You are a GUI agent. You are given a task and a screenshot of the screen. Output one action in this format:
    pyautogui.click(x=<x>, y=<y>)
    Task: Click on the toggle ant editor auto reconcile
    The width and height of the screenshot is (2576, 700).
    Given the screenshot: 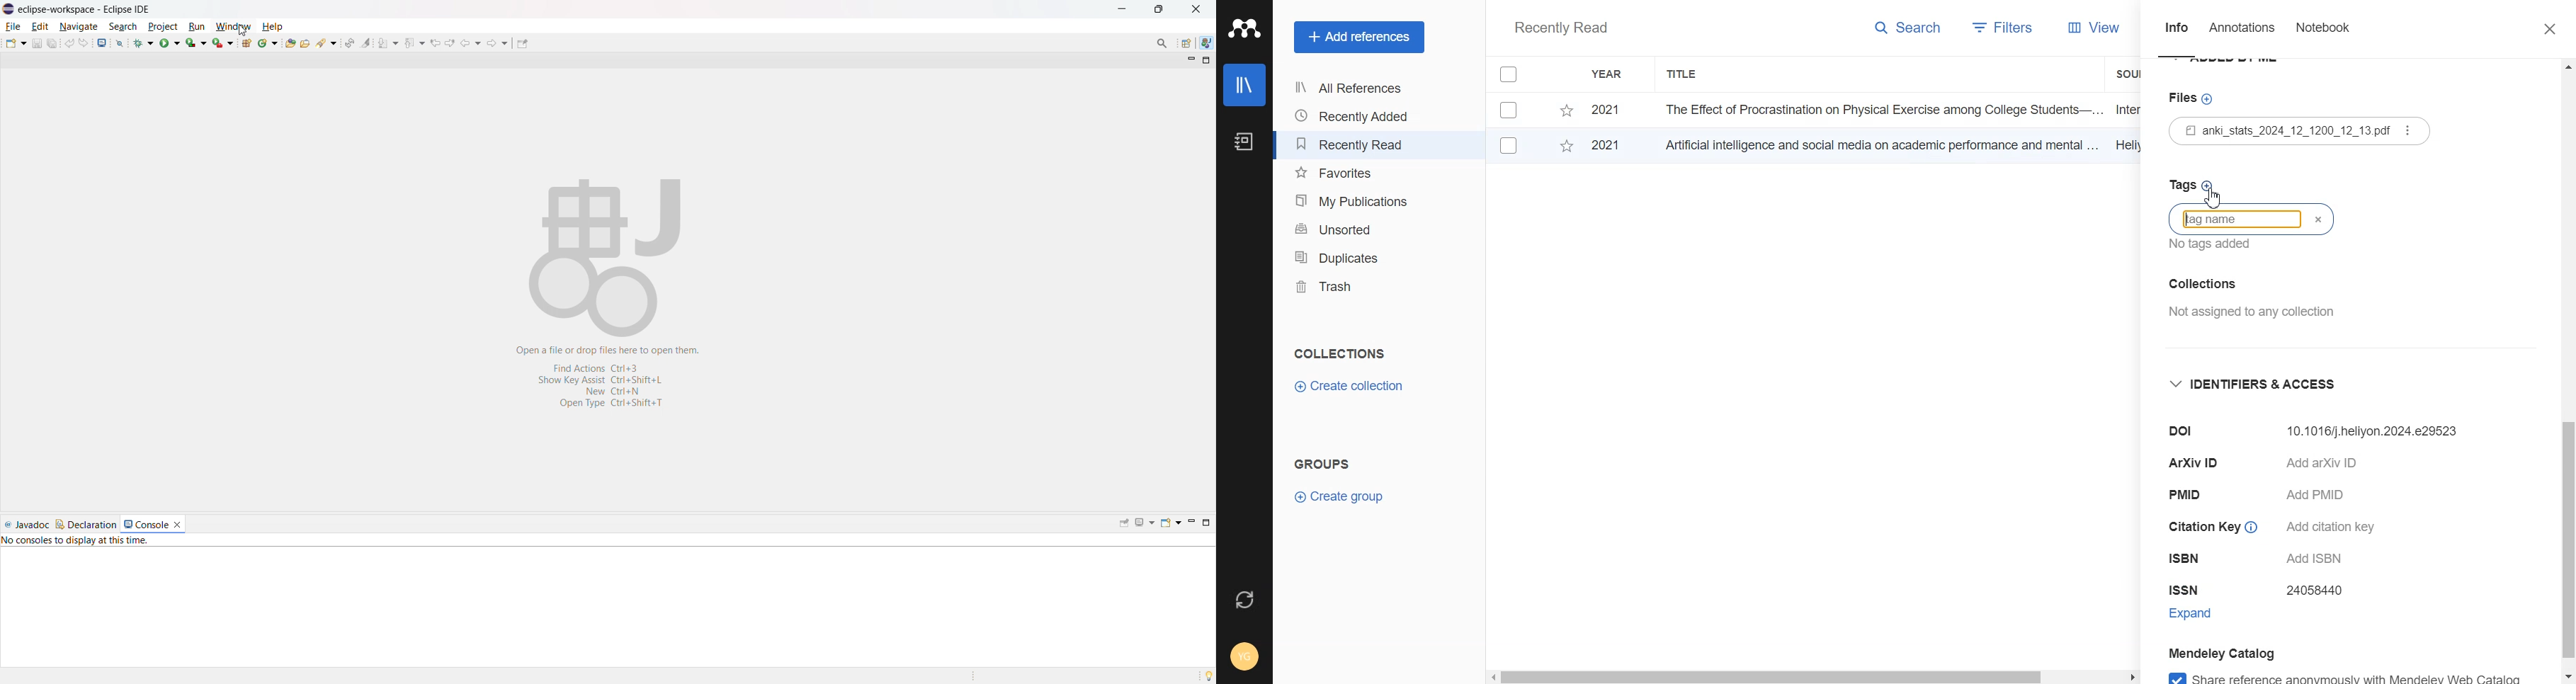 What is the action you would take?
    pyautogui.click(x=350, y=43)
    